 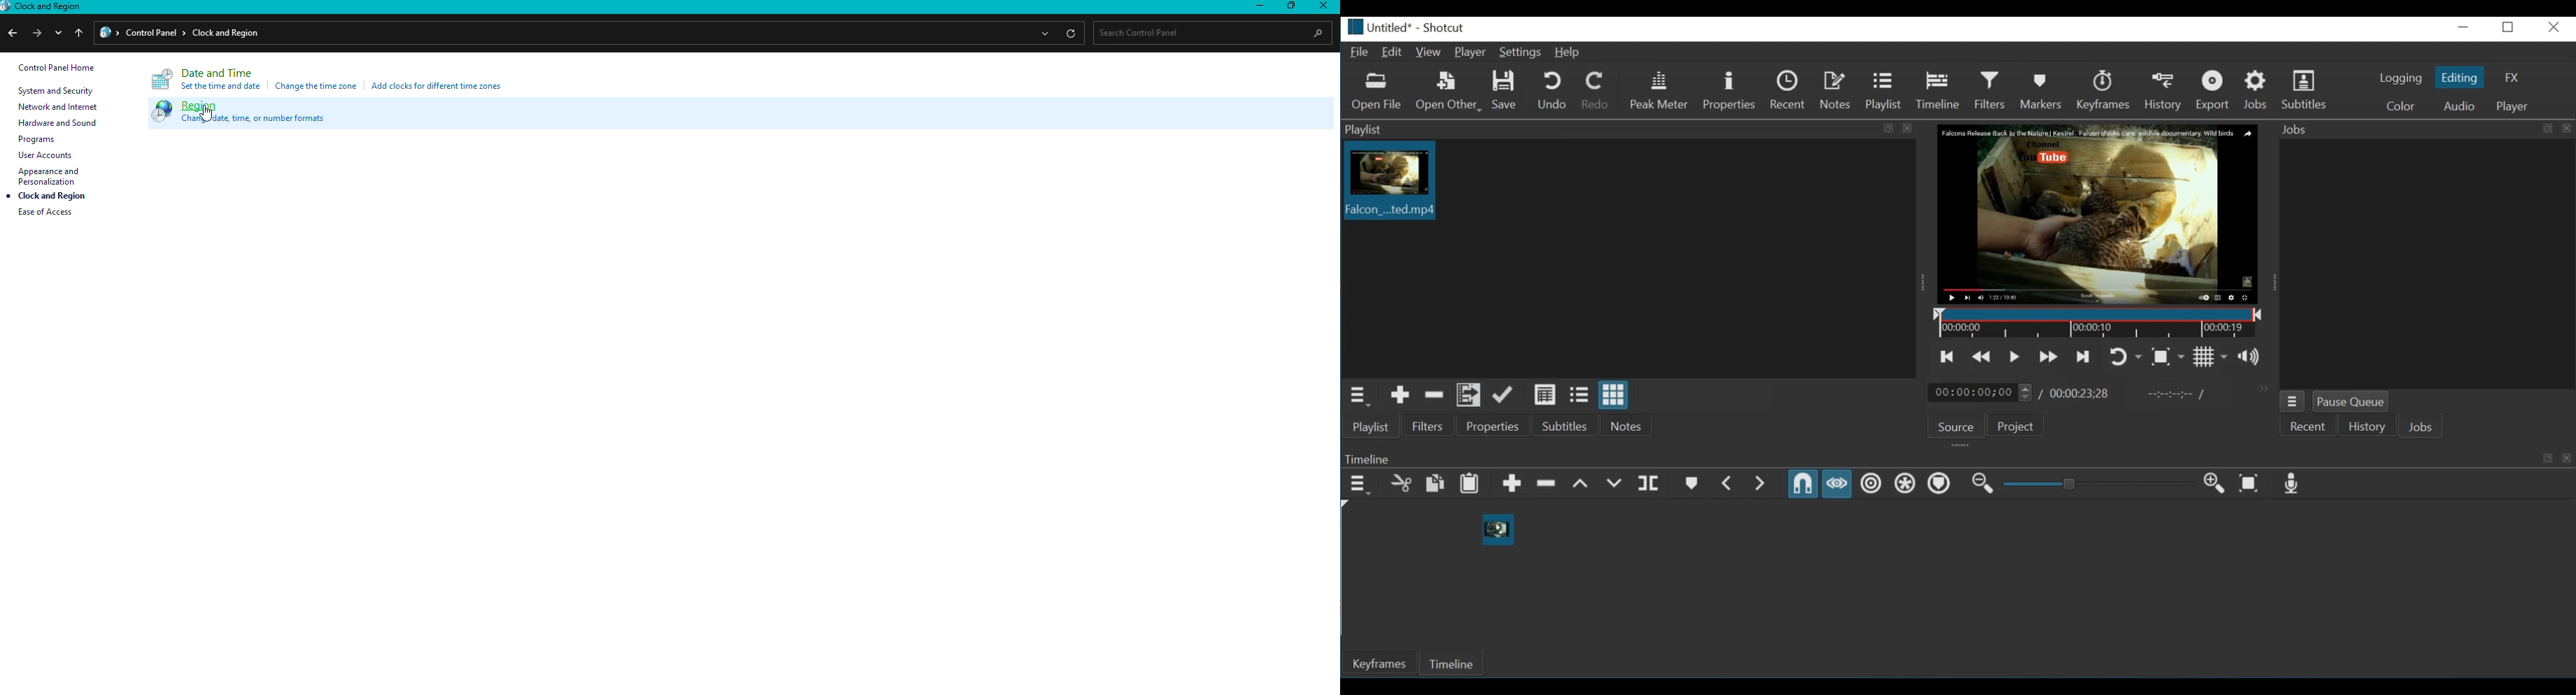 I want to click on File path, so click(x=555, y=32).